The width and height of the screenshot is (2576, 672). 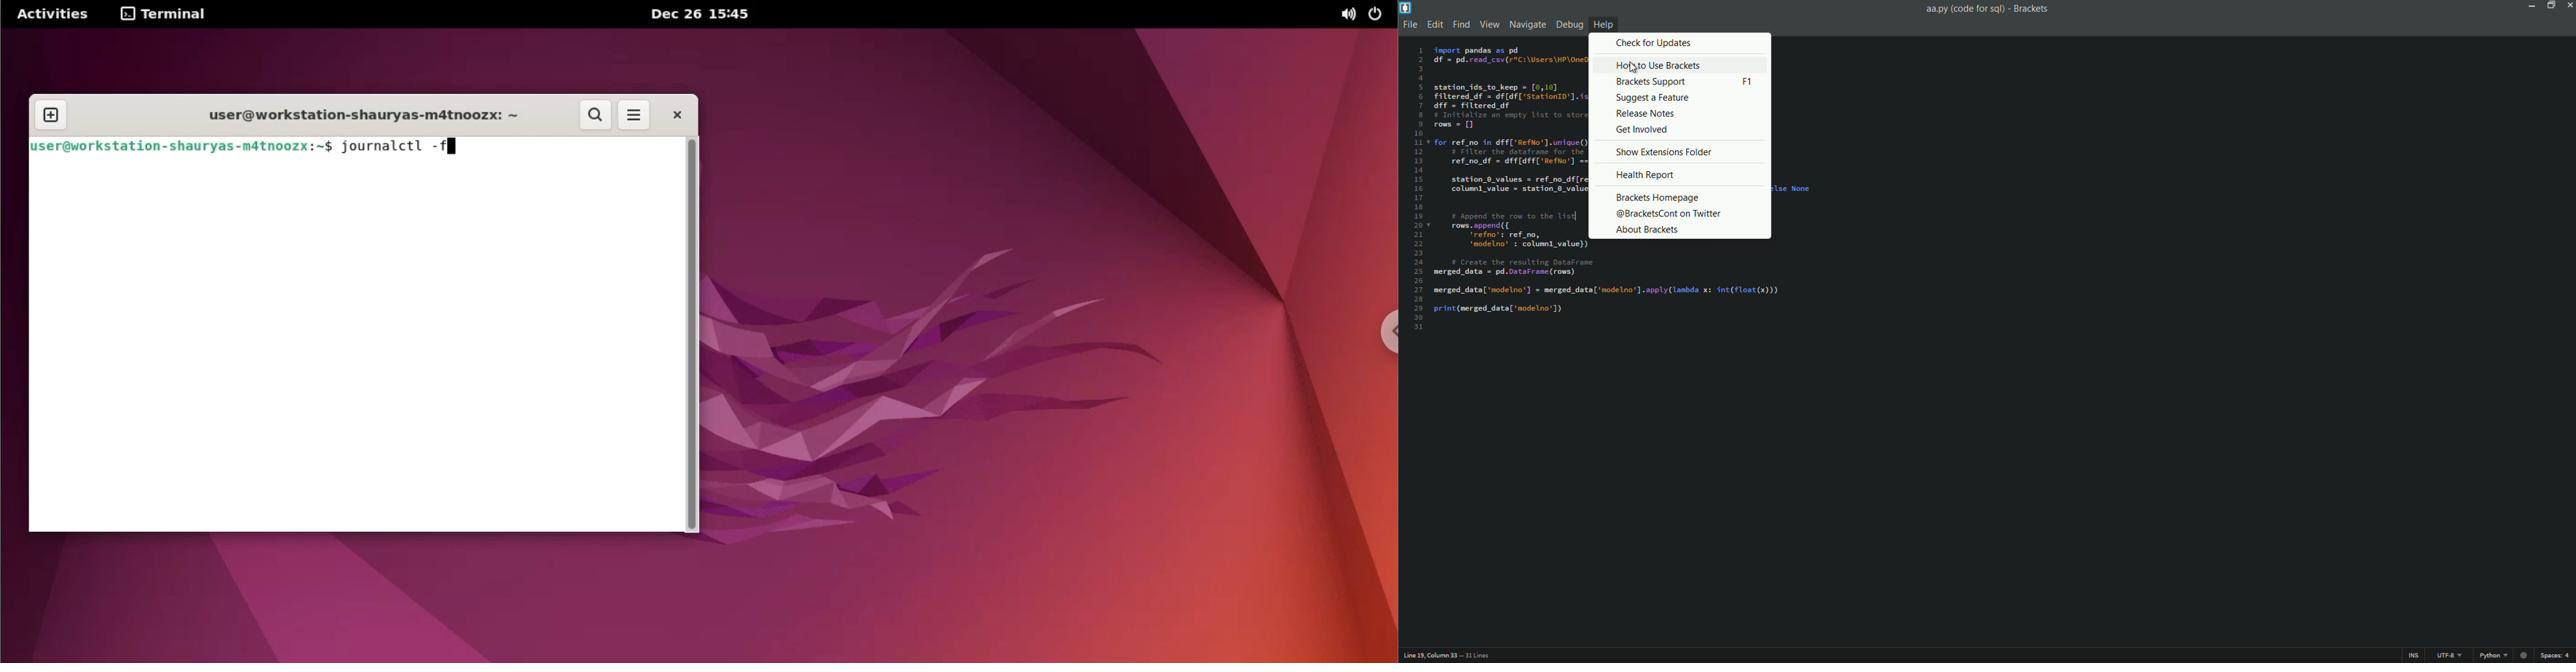 What do you see at coordinates (1659, 65) in the screenshot?
I see `how to use brackets` at bounding box center [1659, 65].